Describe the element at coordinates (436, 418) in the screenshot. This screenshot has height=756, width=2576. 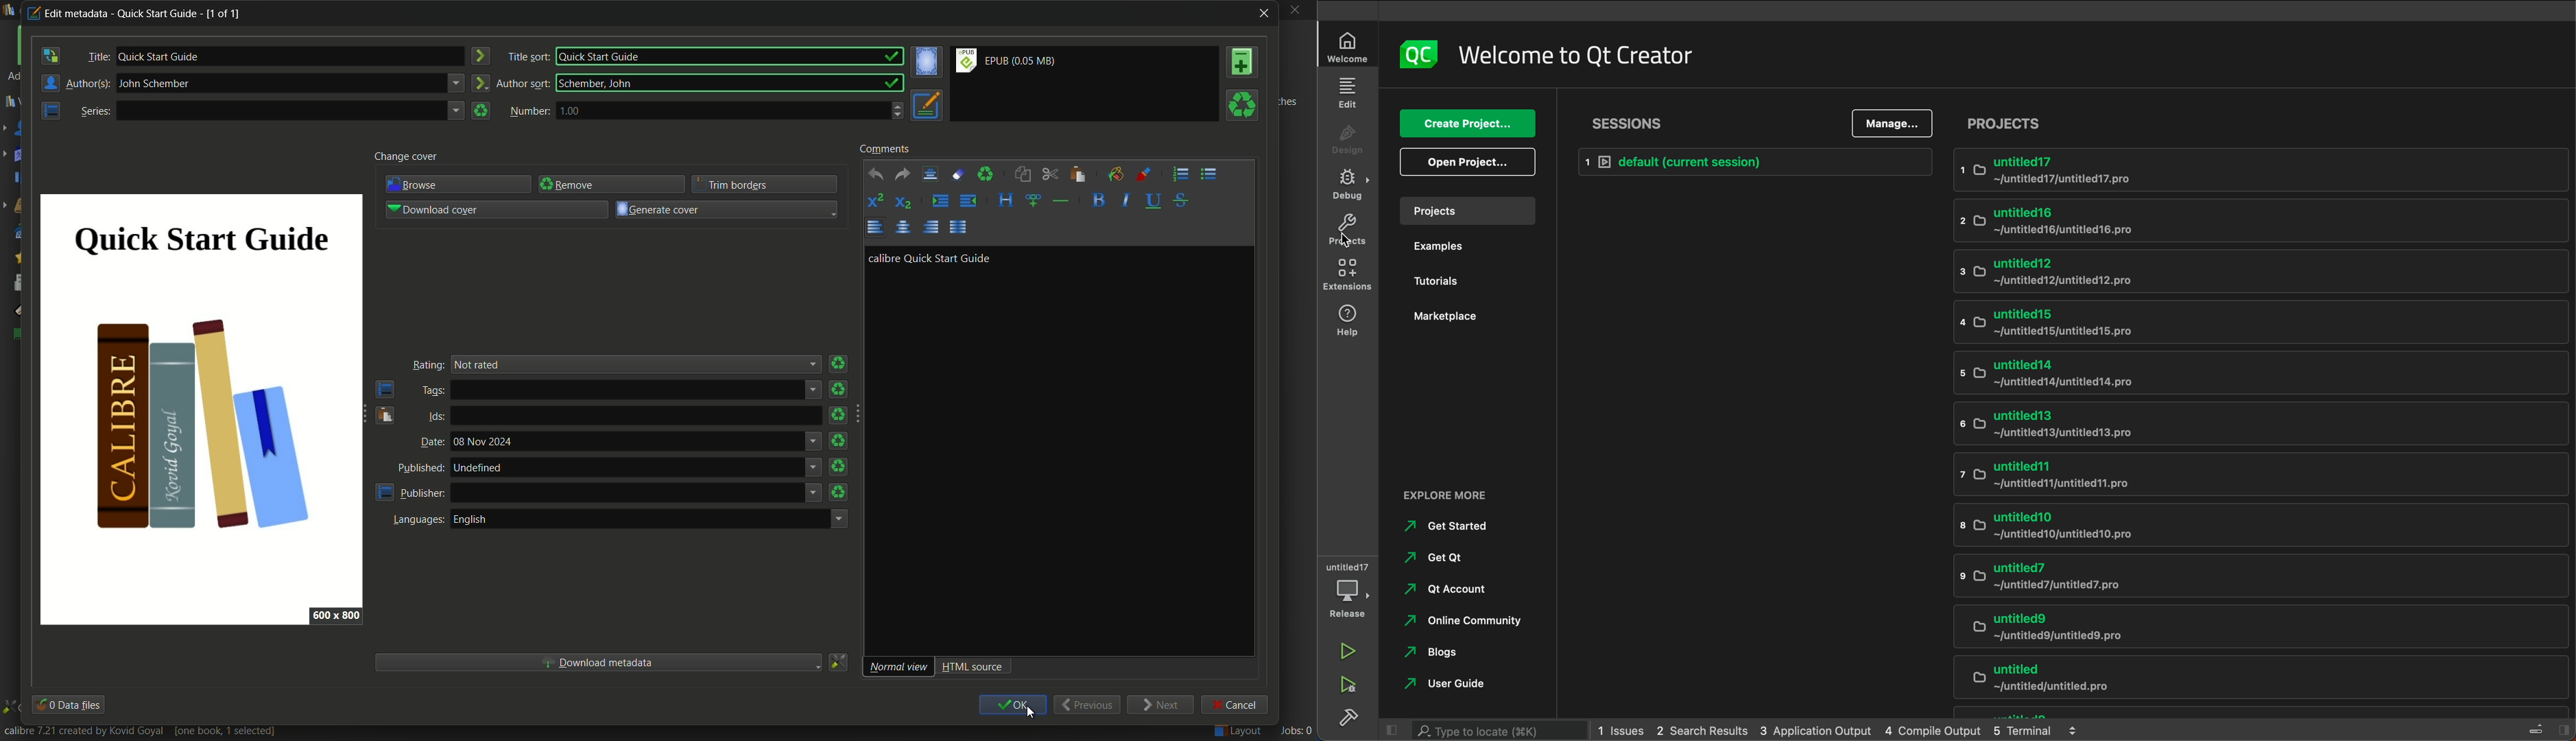
I see `ids` at that location.